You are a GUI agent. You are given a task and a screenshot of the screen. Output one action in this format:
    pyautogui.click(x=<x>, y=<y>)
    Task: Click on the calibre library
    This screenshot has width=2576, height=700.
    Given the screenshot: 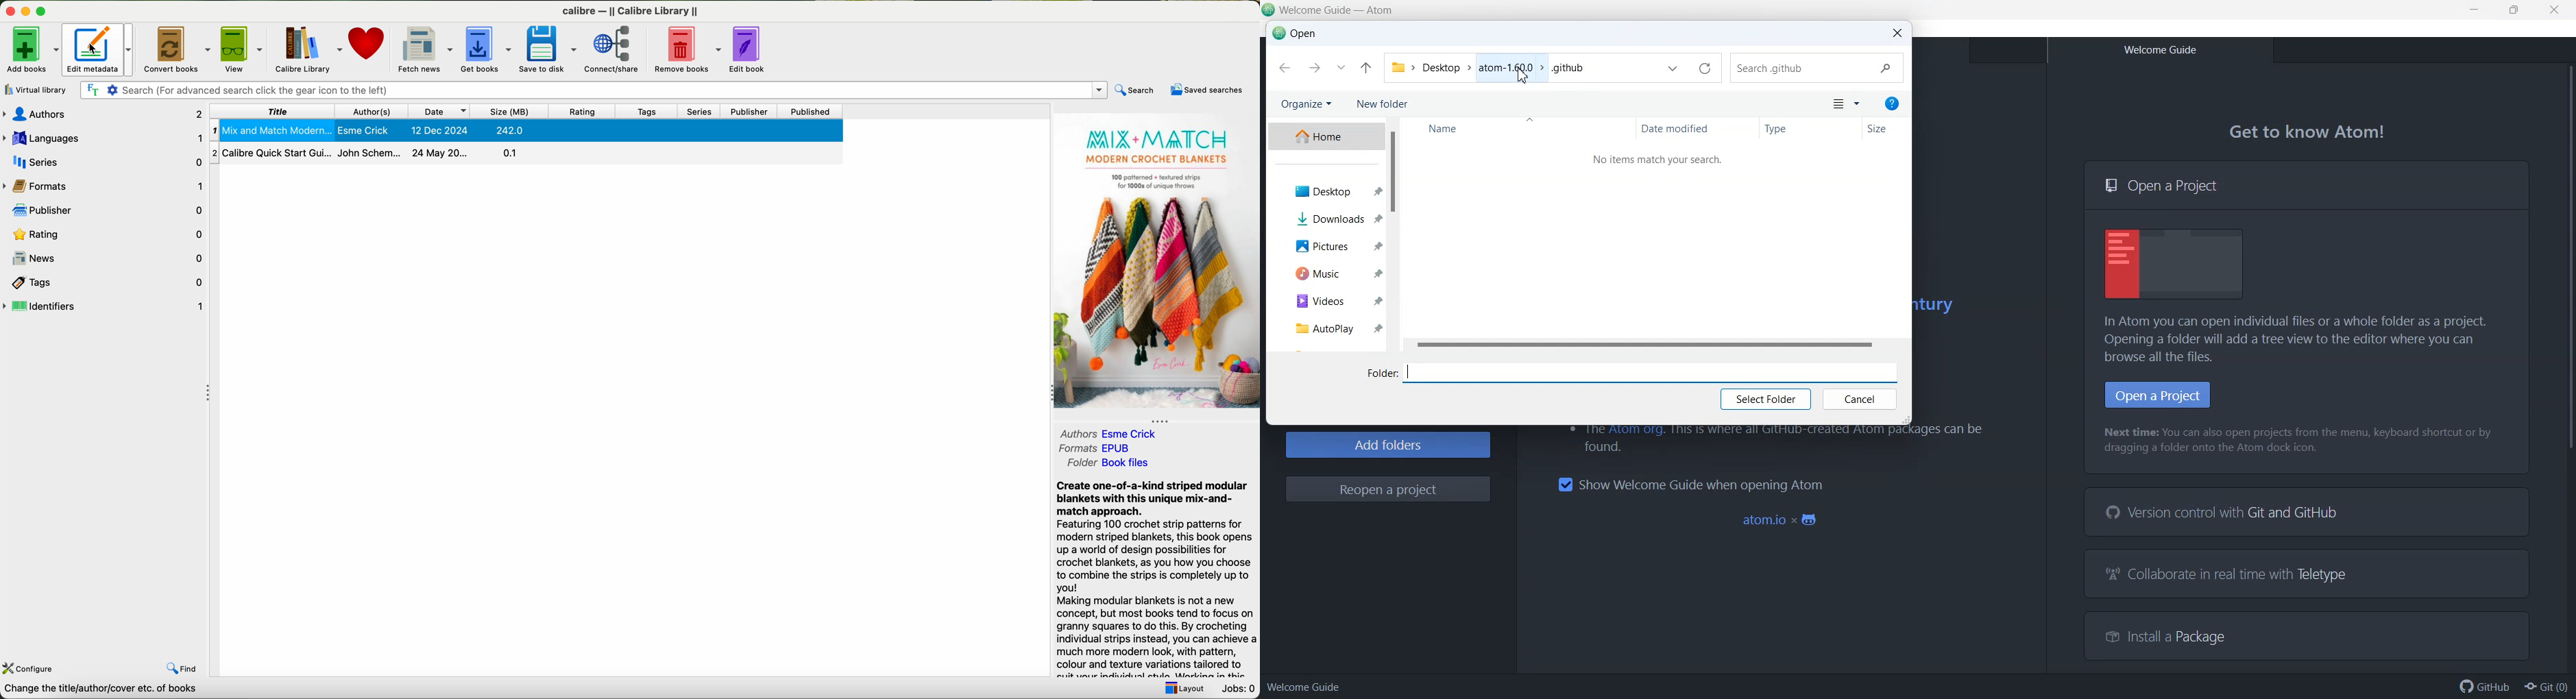 What is the action you would take?
    pyautogui.click(x=307, y=48)
    